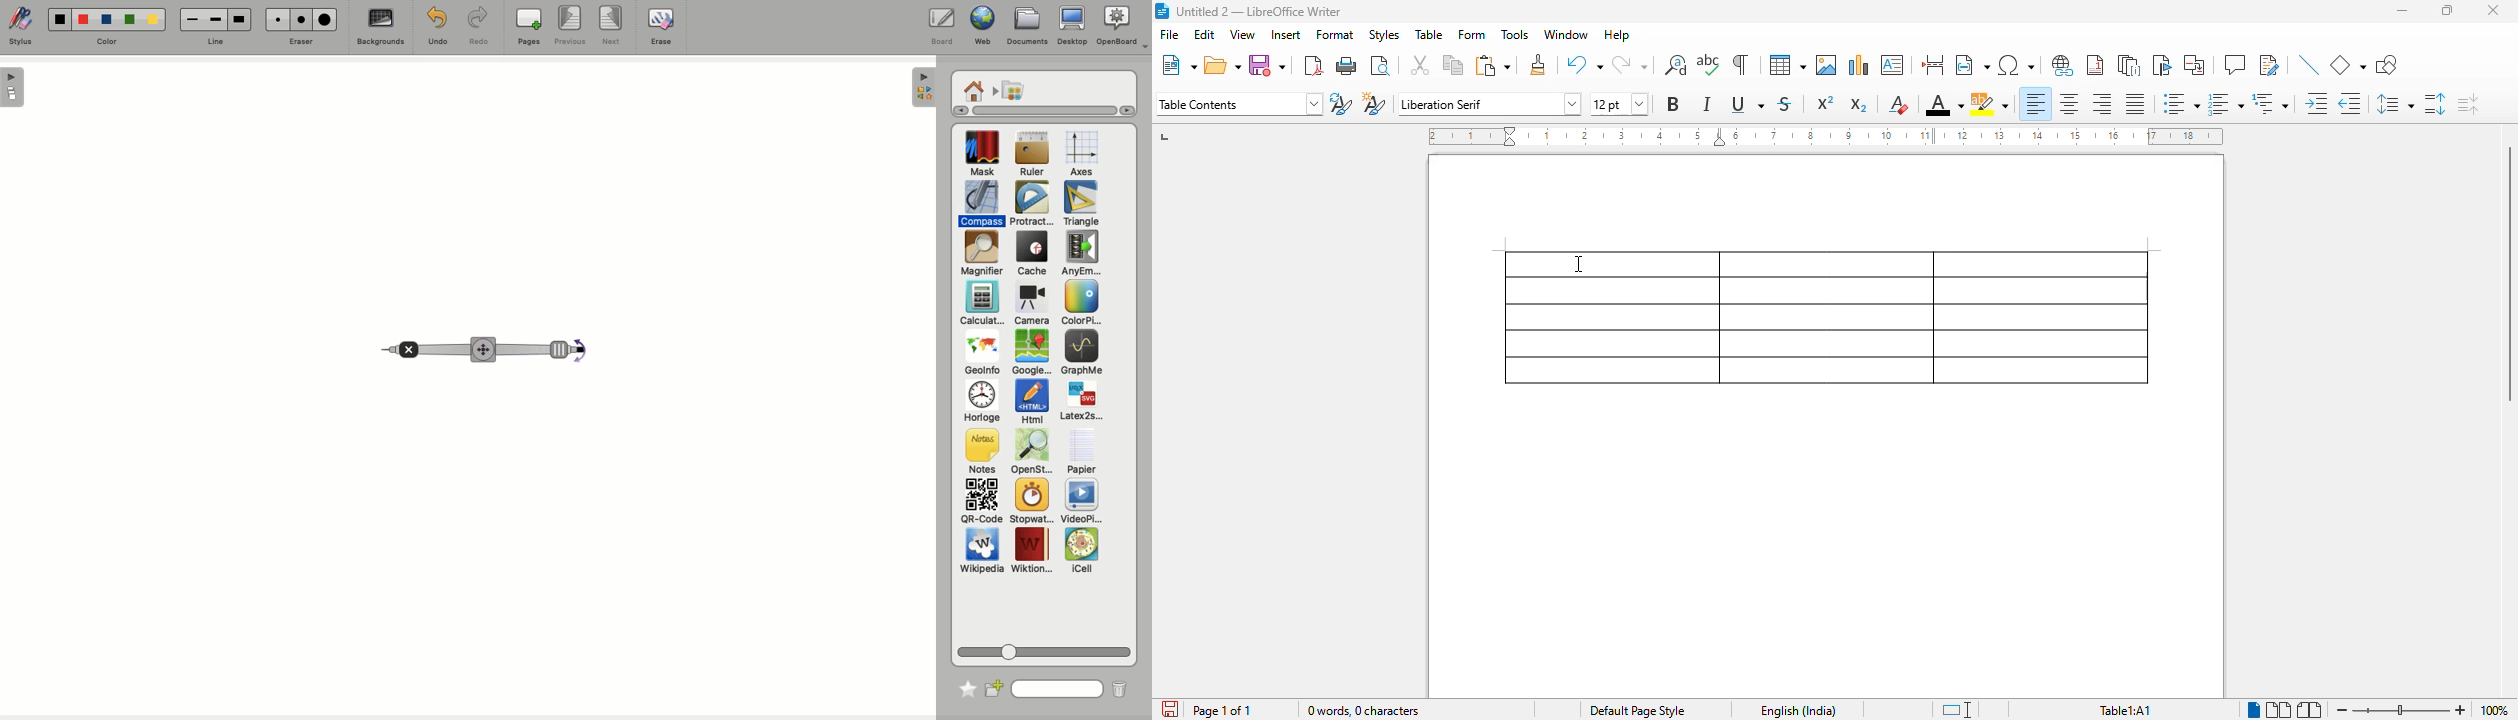  What do you see at coordinates (2402, 10) in the screenshot?
I see `minimize` at bounding box center [2402, 10].